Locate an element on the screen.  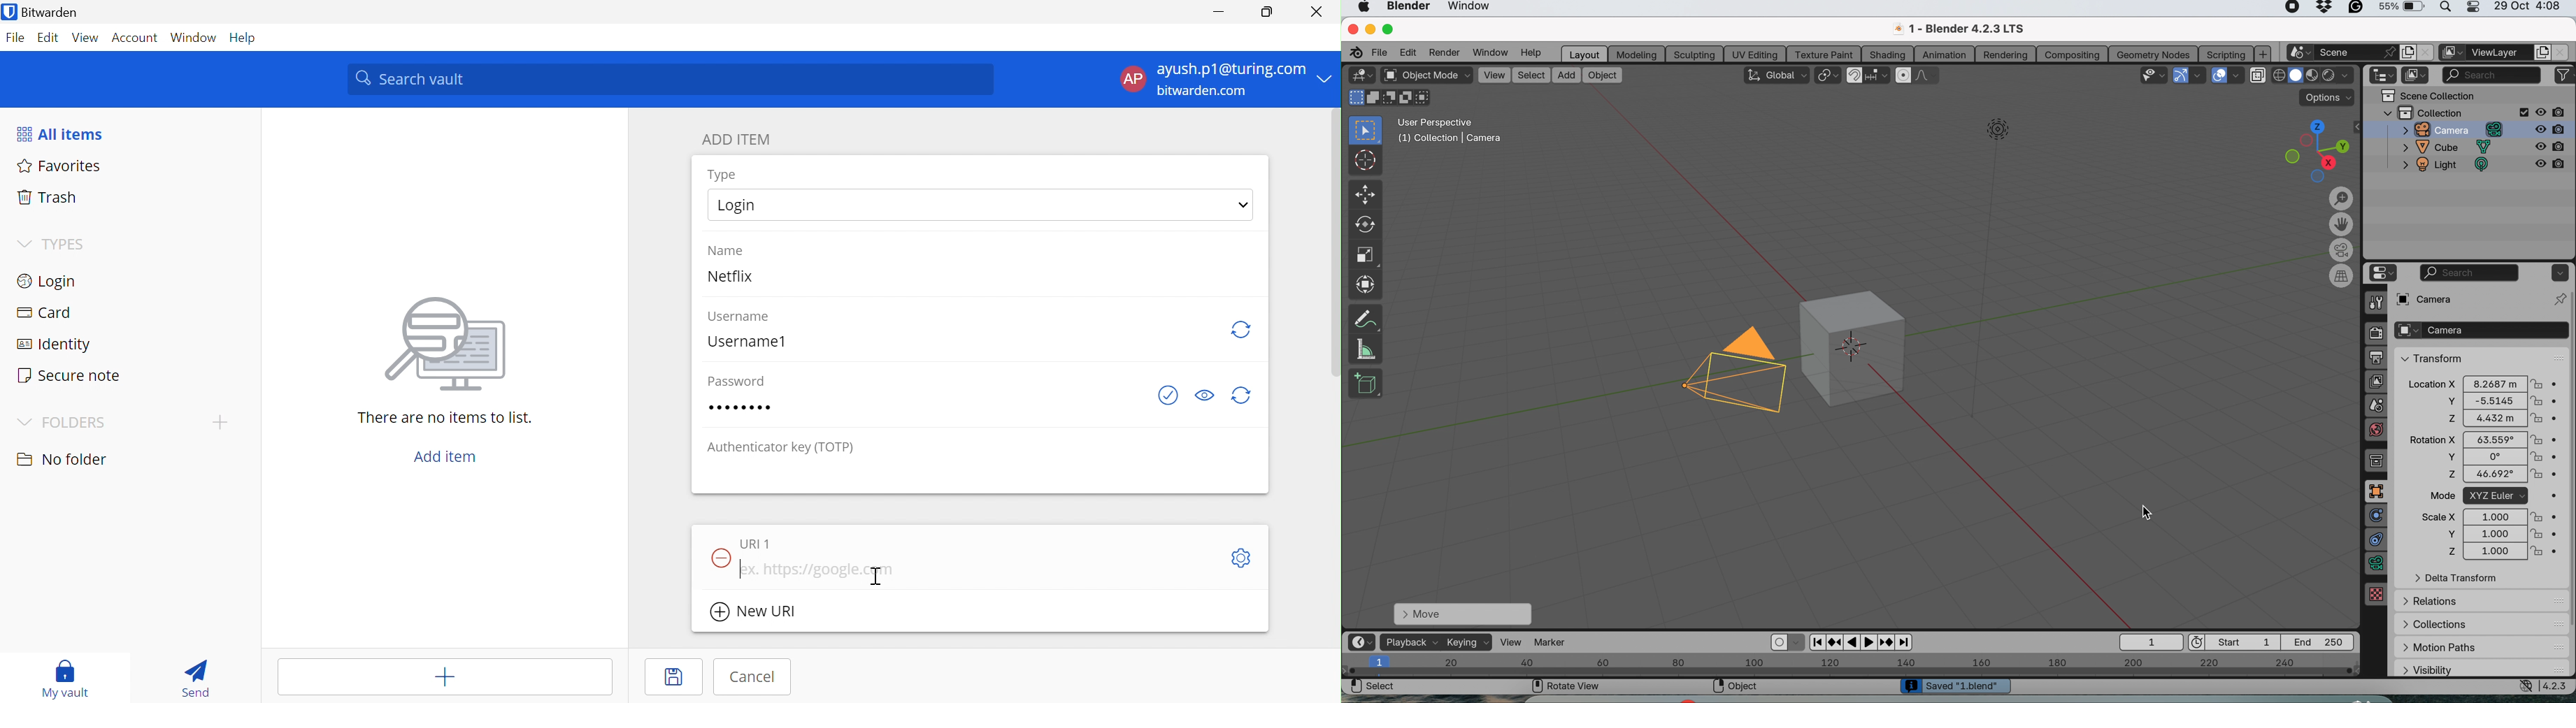
y 1.000 is located at coordinates (2490, 534).